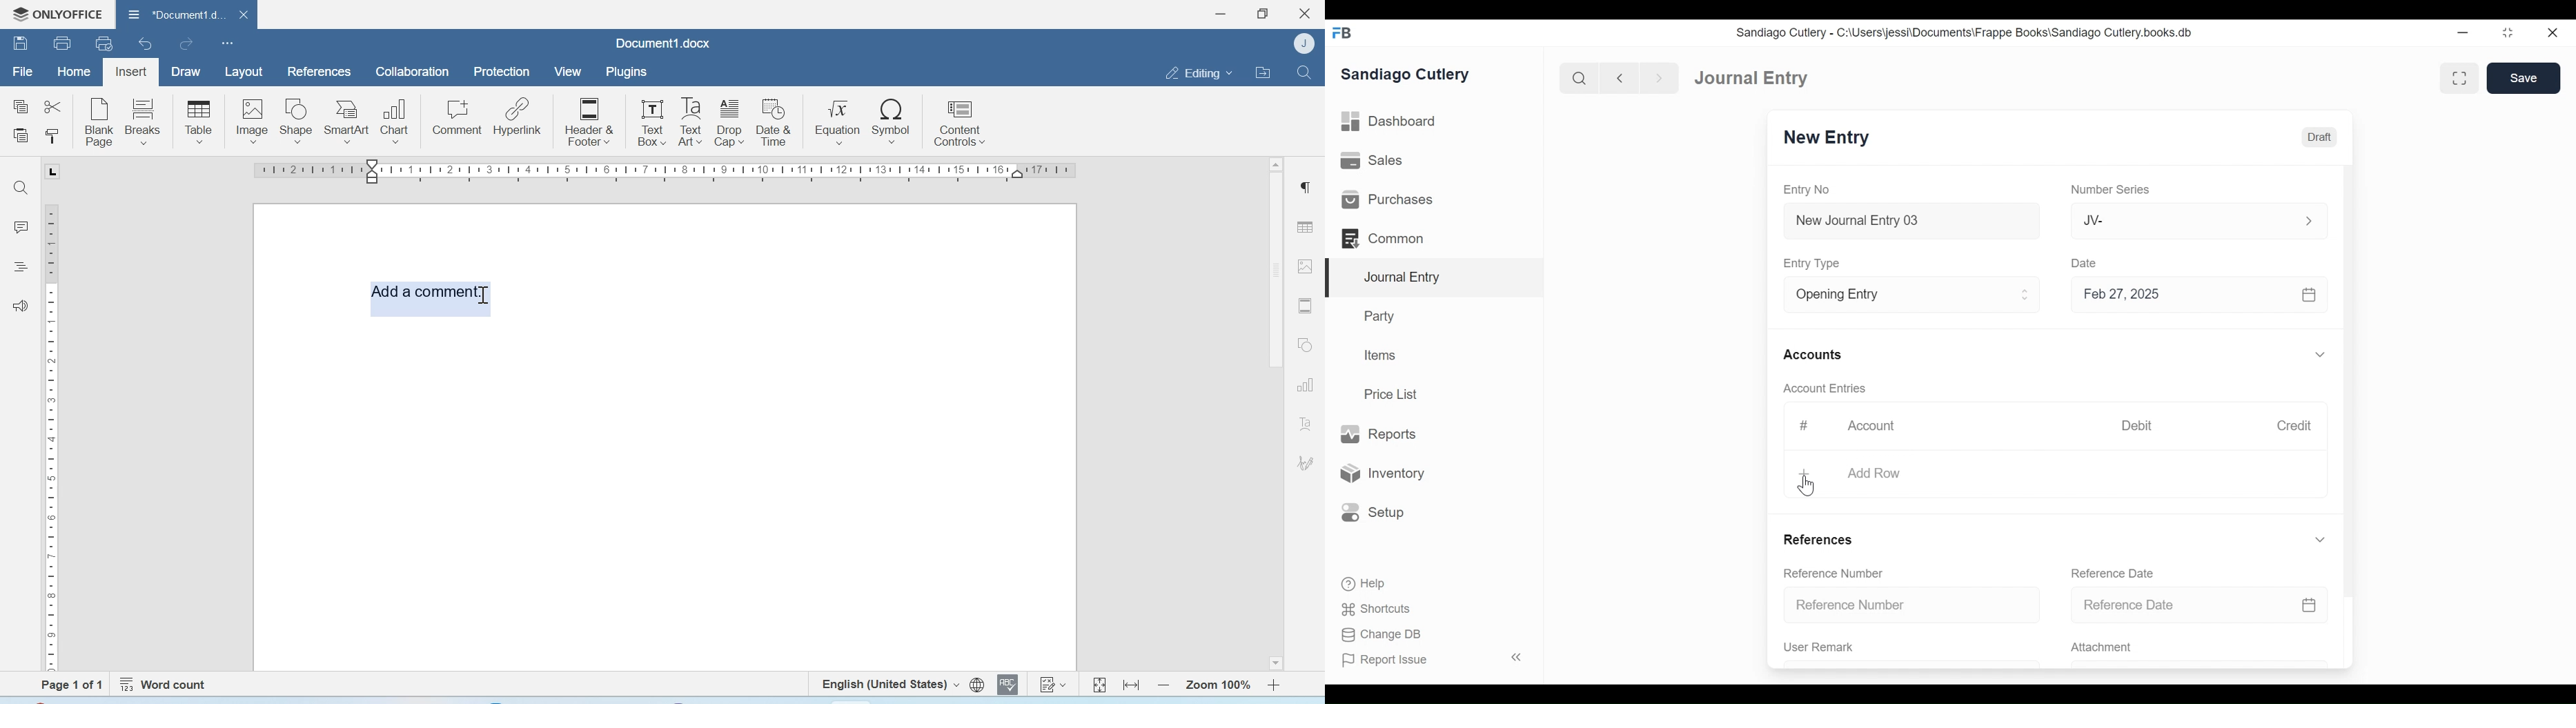 The image size is (2576, 728). What do you see at coordinates (2318, 138) in the screenshot?
I see `Draft` at bounding box center [2318, 138].